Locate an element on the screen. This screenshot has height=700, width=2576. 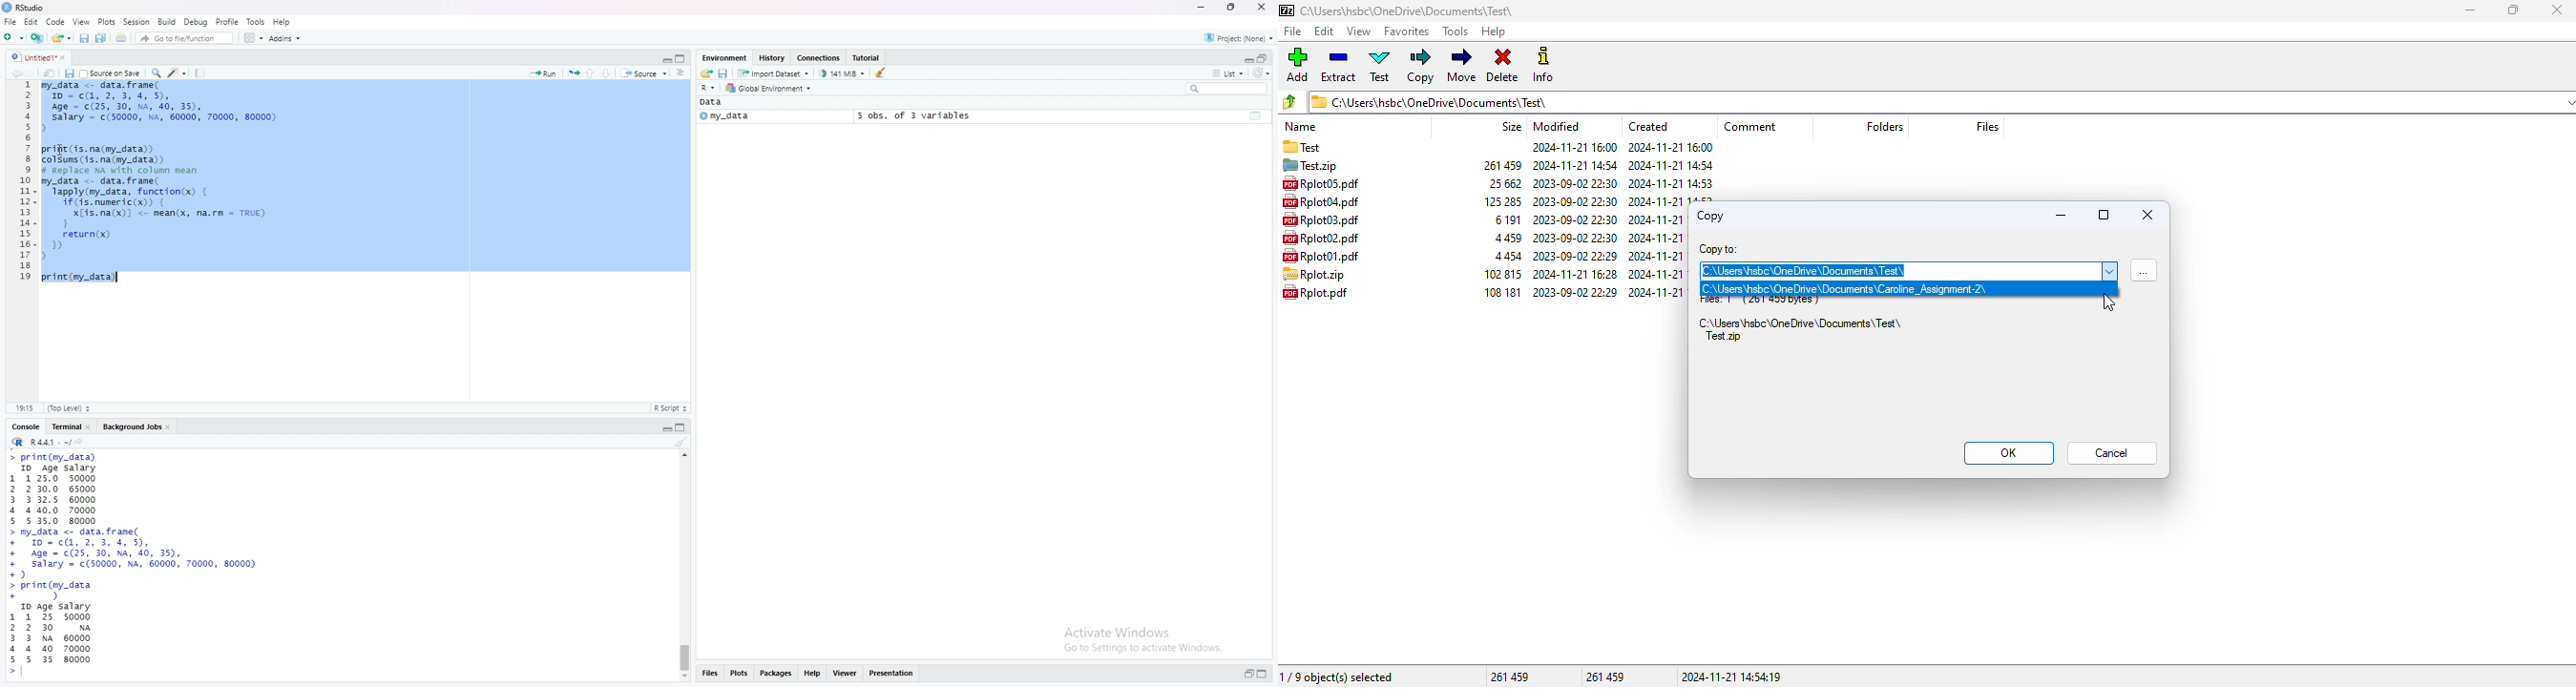
R Script  is located at coordinates (670, 409).